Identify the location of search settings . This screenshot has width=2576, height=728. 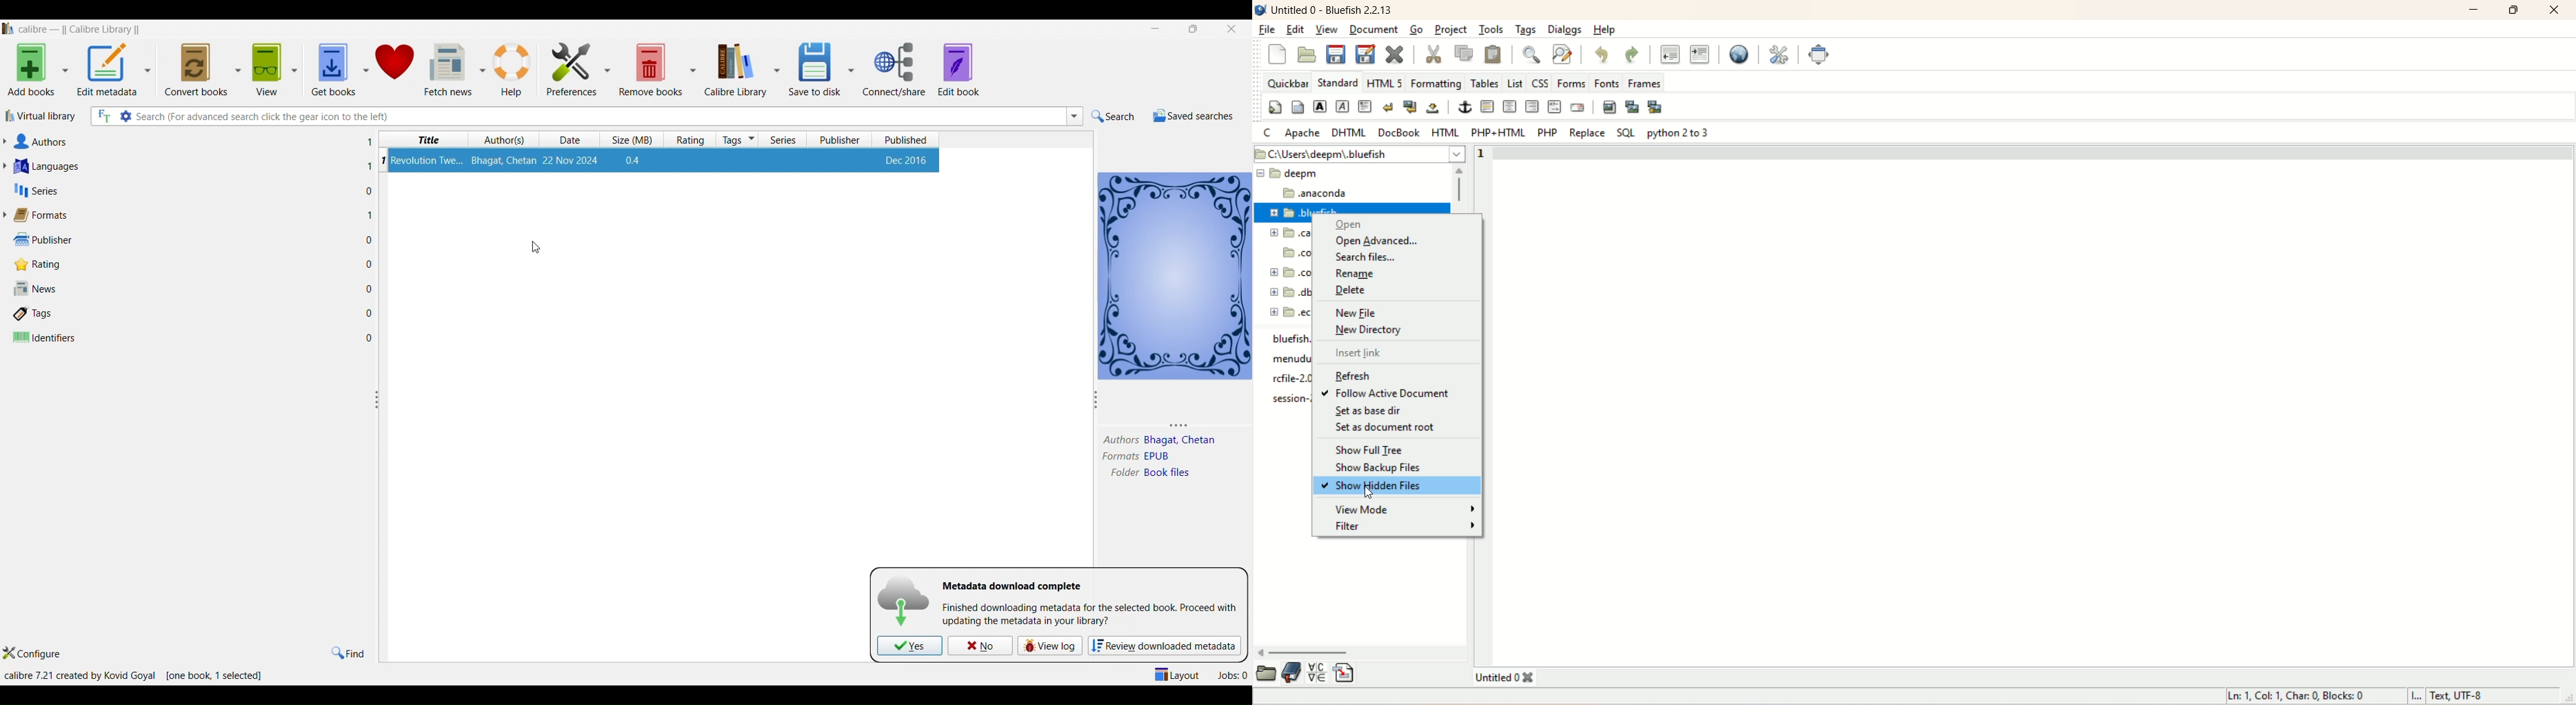
(126, 116).